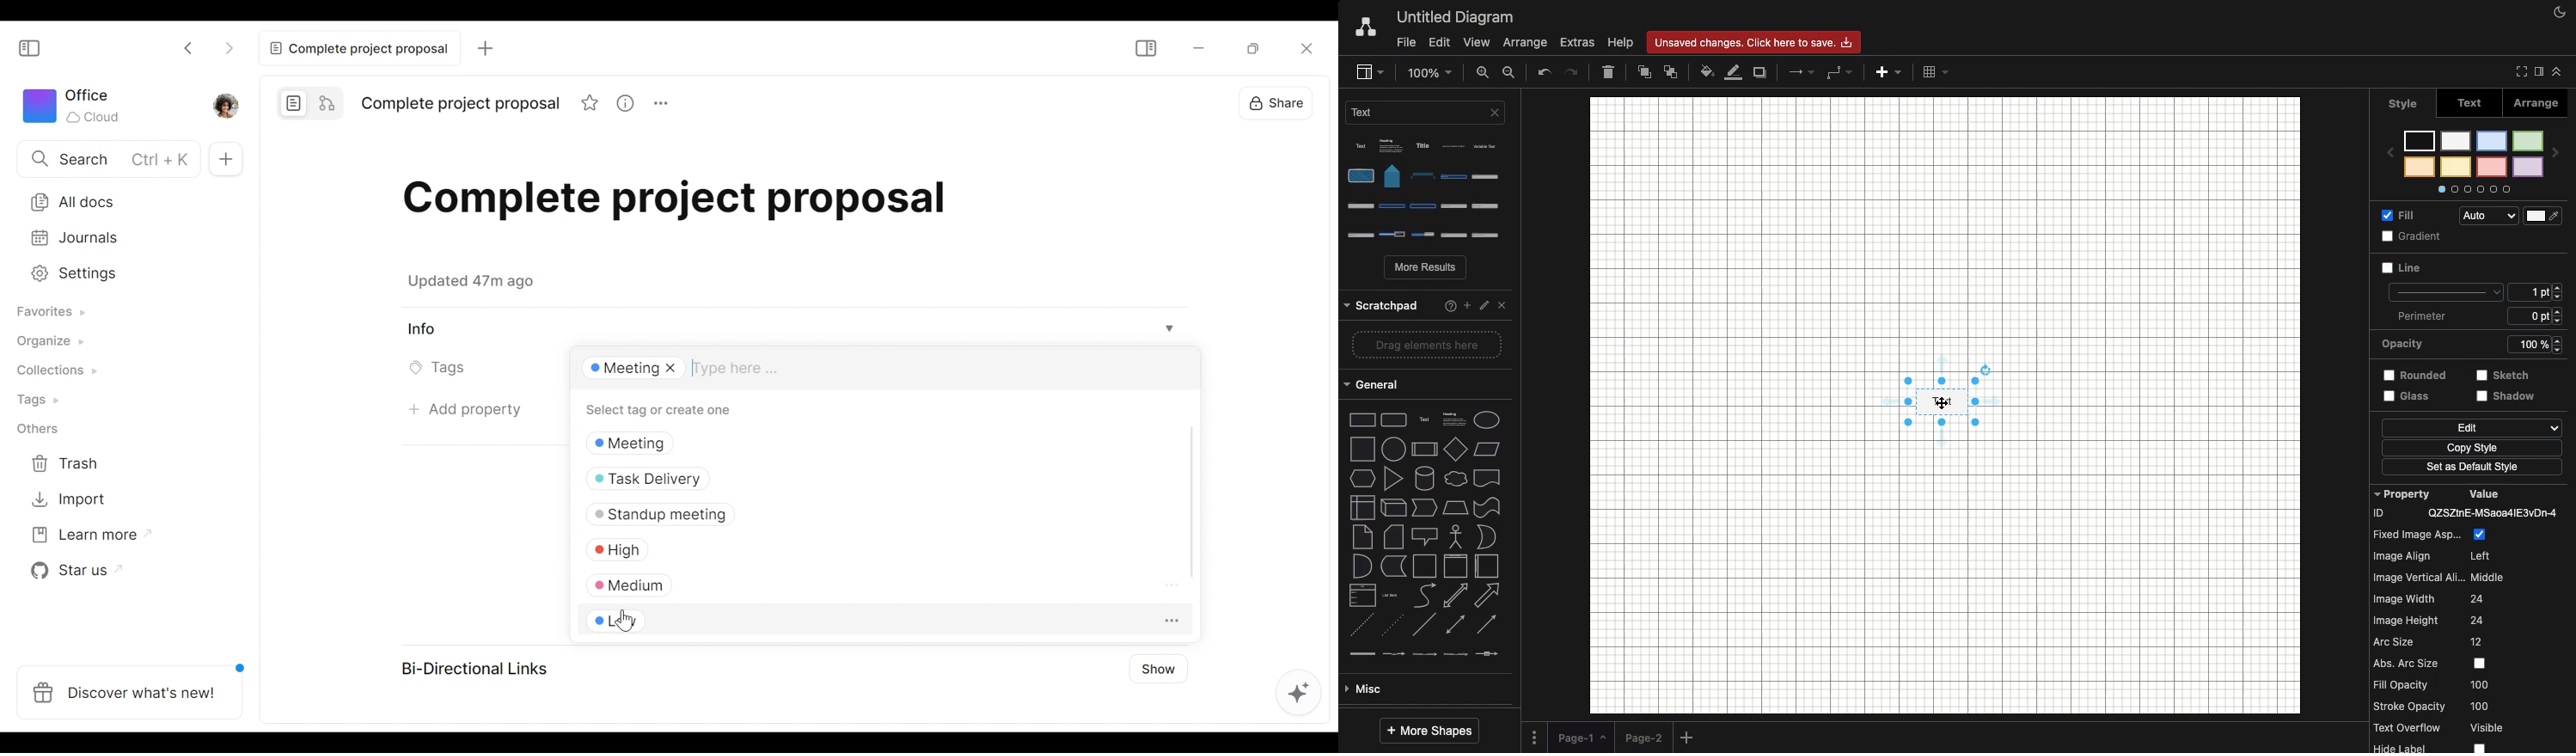 This screenshot has height=756, width=2576. Describe the element at coordinates (1689, 738) in the screenshot. I see `Add` at that location.